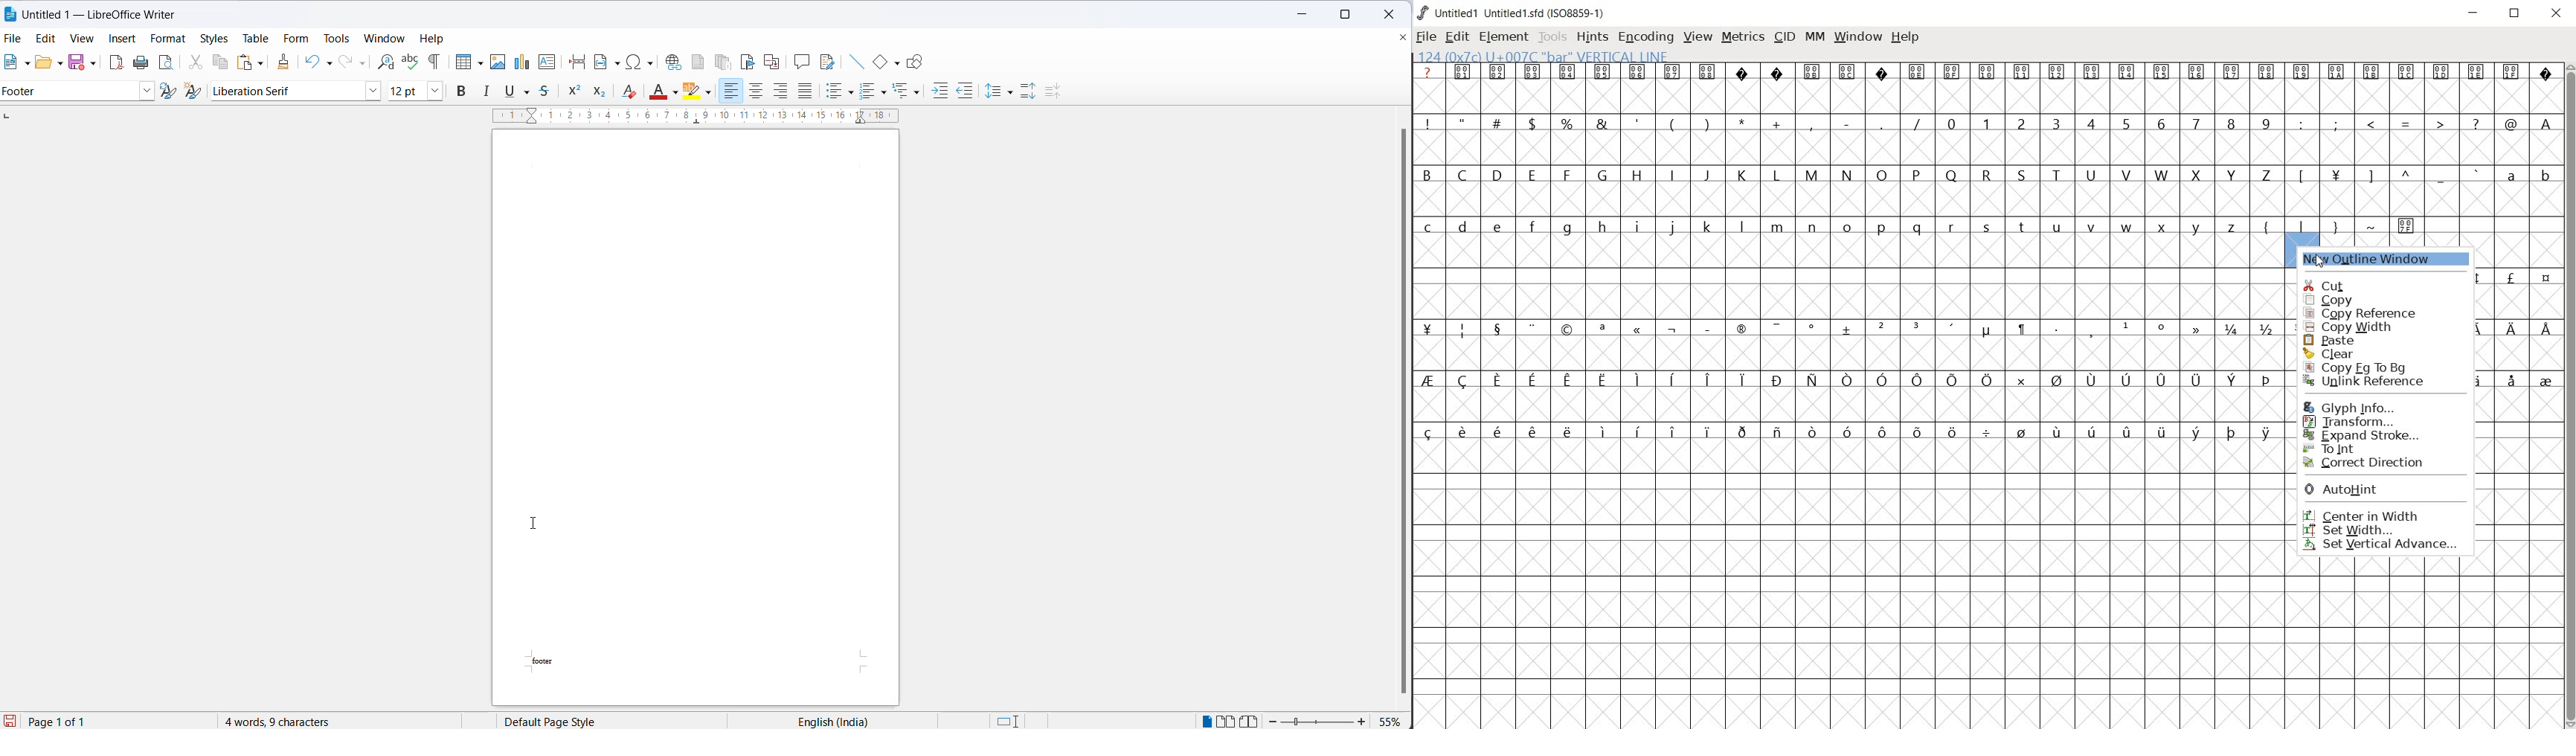  What do you see at coordinates (116, 63) in the screenshot?
I see `export as pdf` at bounding box center [116, 63].